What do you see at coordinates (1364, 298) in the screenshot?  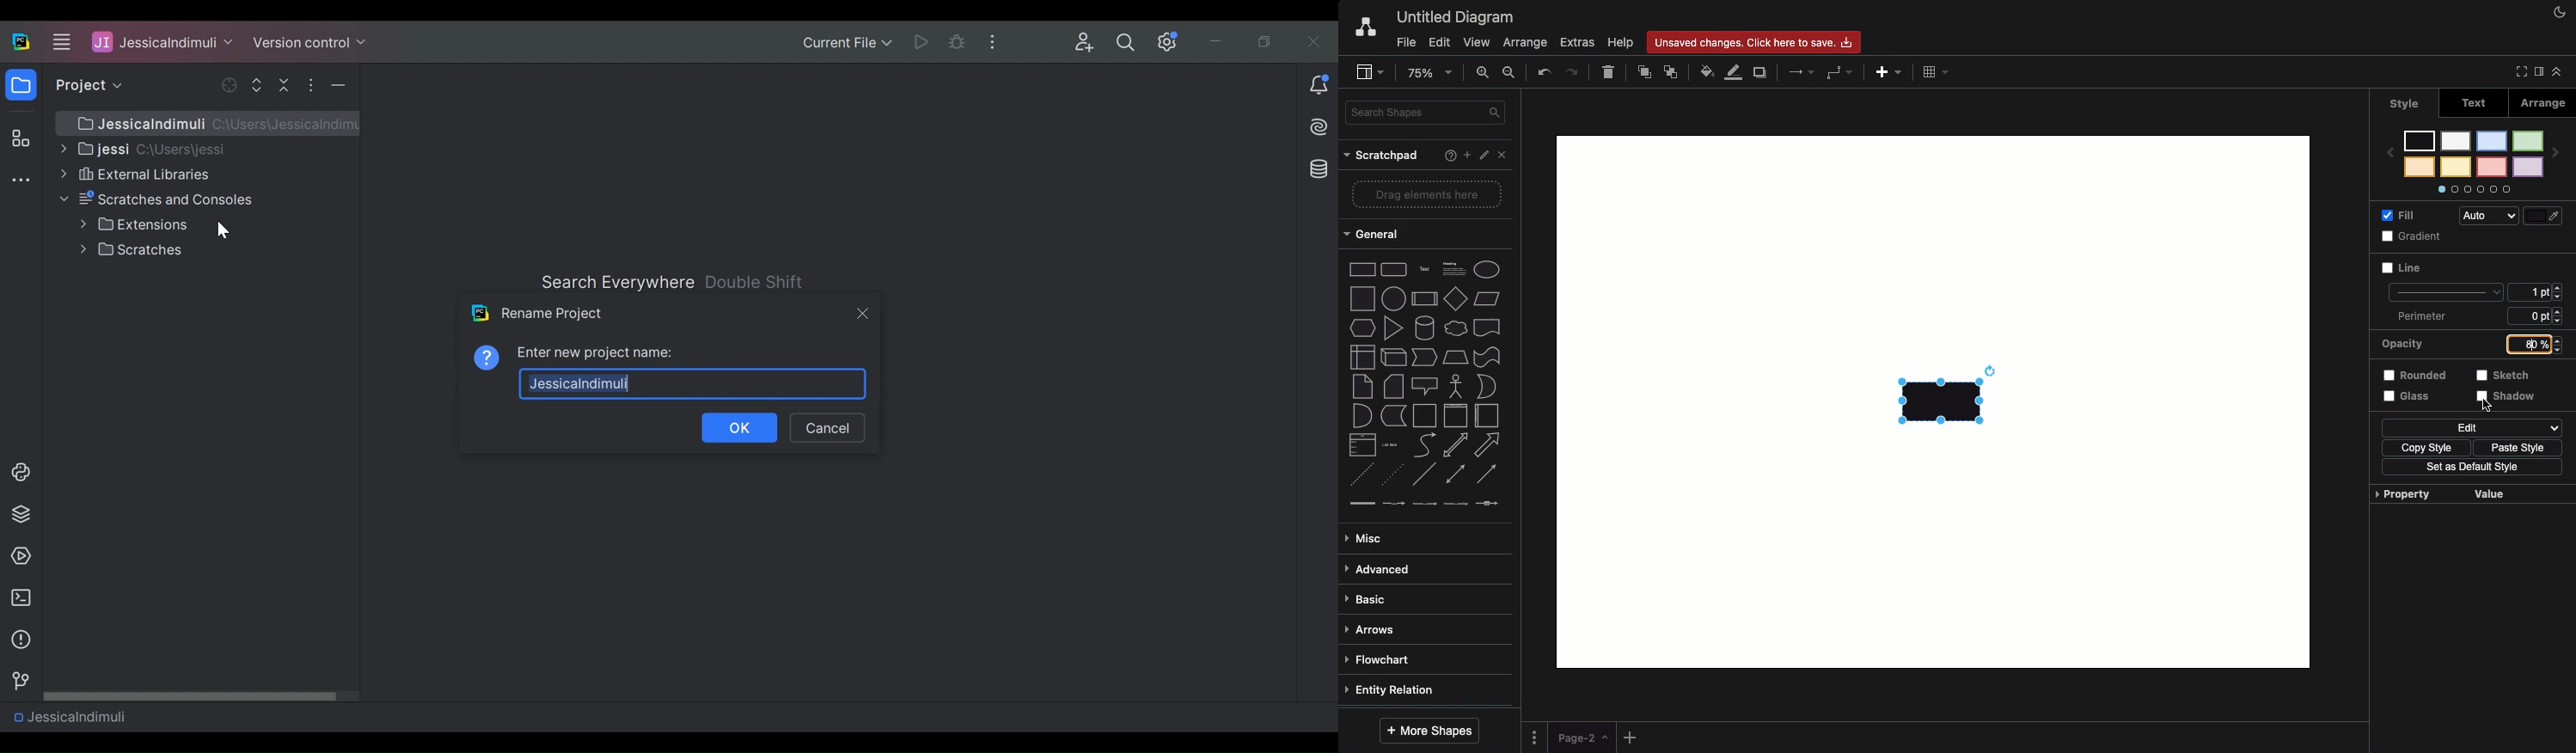 I see `square` at bounding box center [1364, 298].